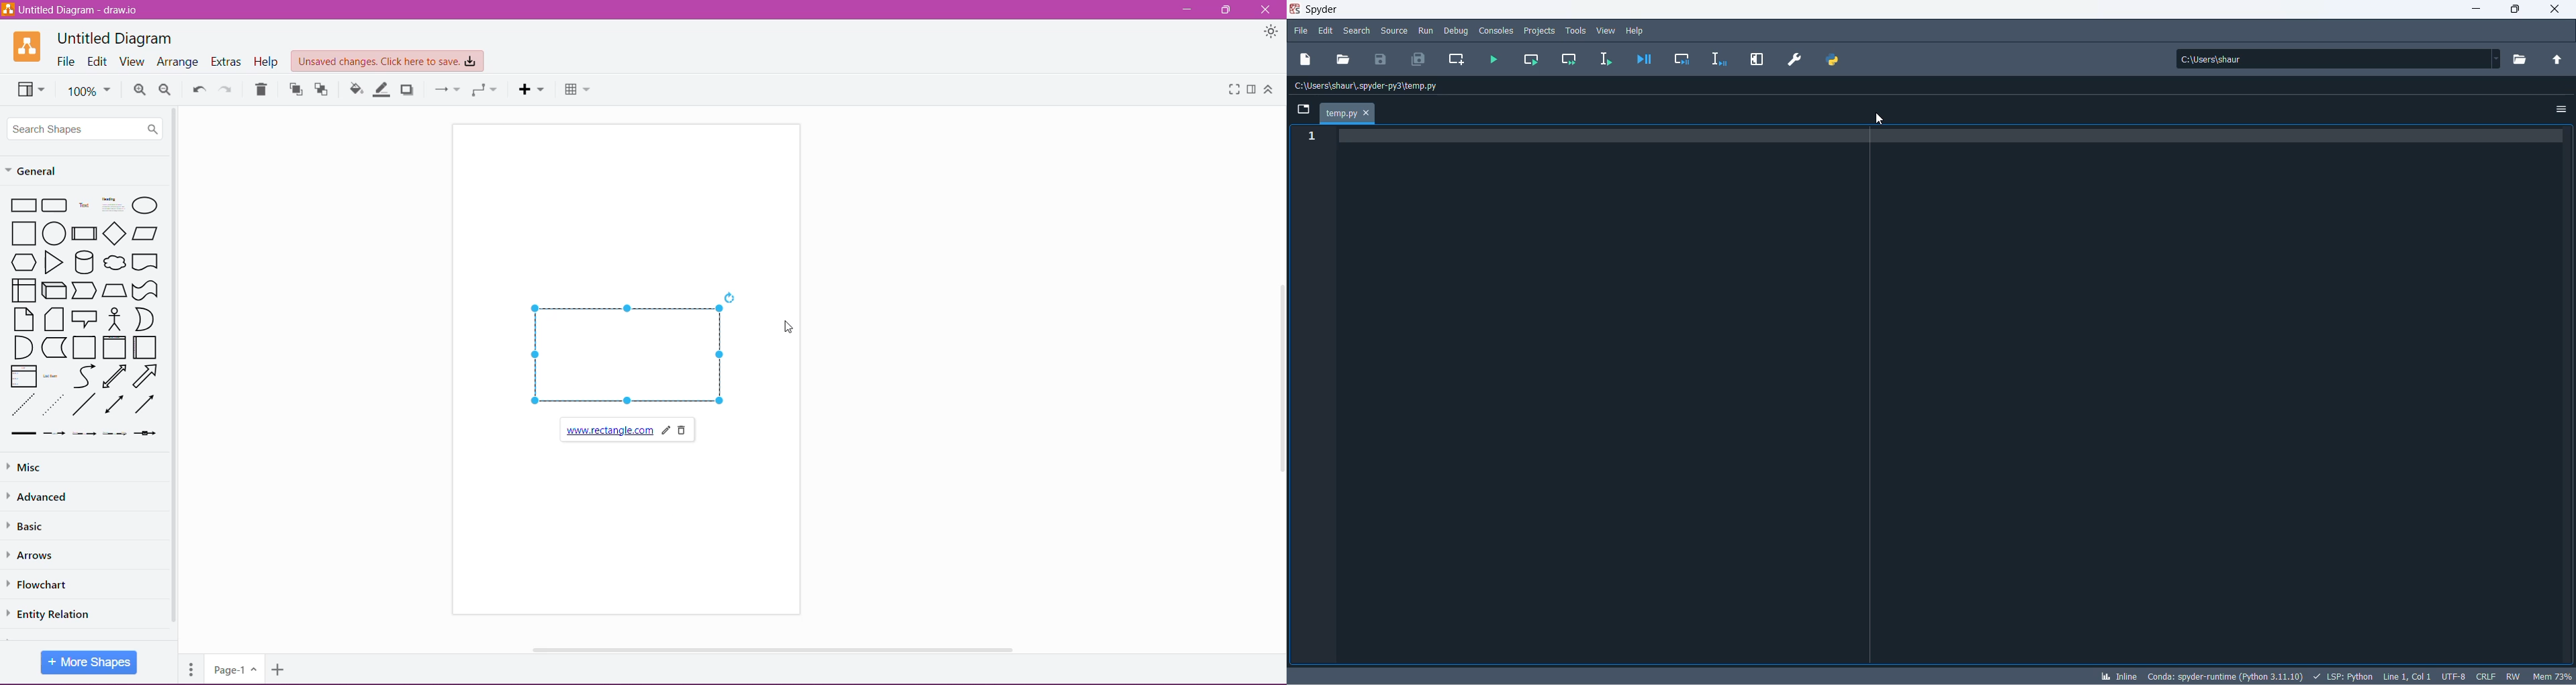  What do you see at coordinates (2485, 675) in the screenshot?
I see `file EOL status` at bounding box center [2485, 675].